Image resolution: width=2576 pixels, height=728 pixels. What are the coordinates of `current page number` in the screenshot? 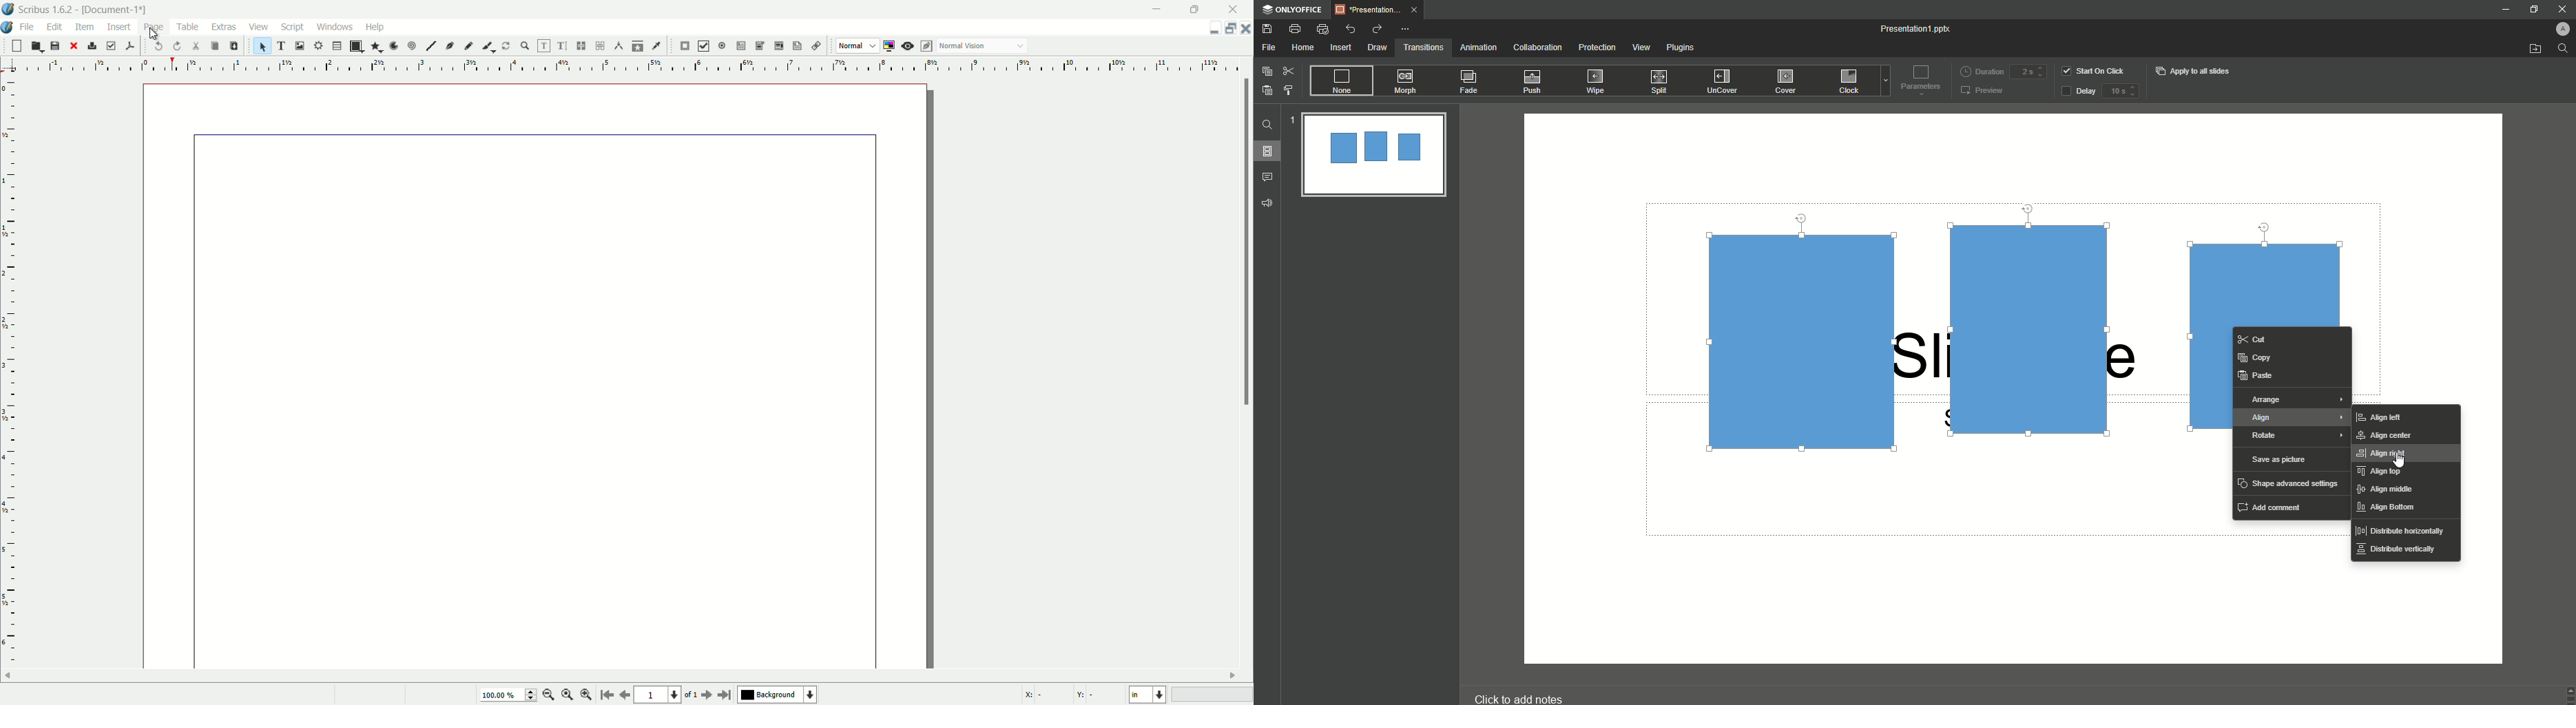 It's located at (657, 696).